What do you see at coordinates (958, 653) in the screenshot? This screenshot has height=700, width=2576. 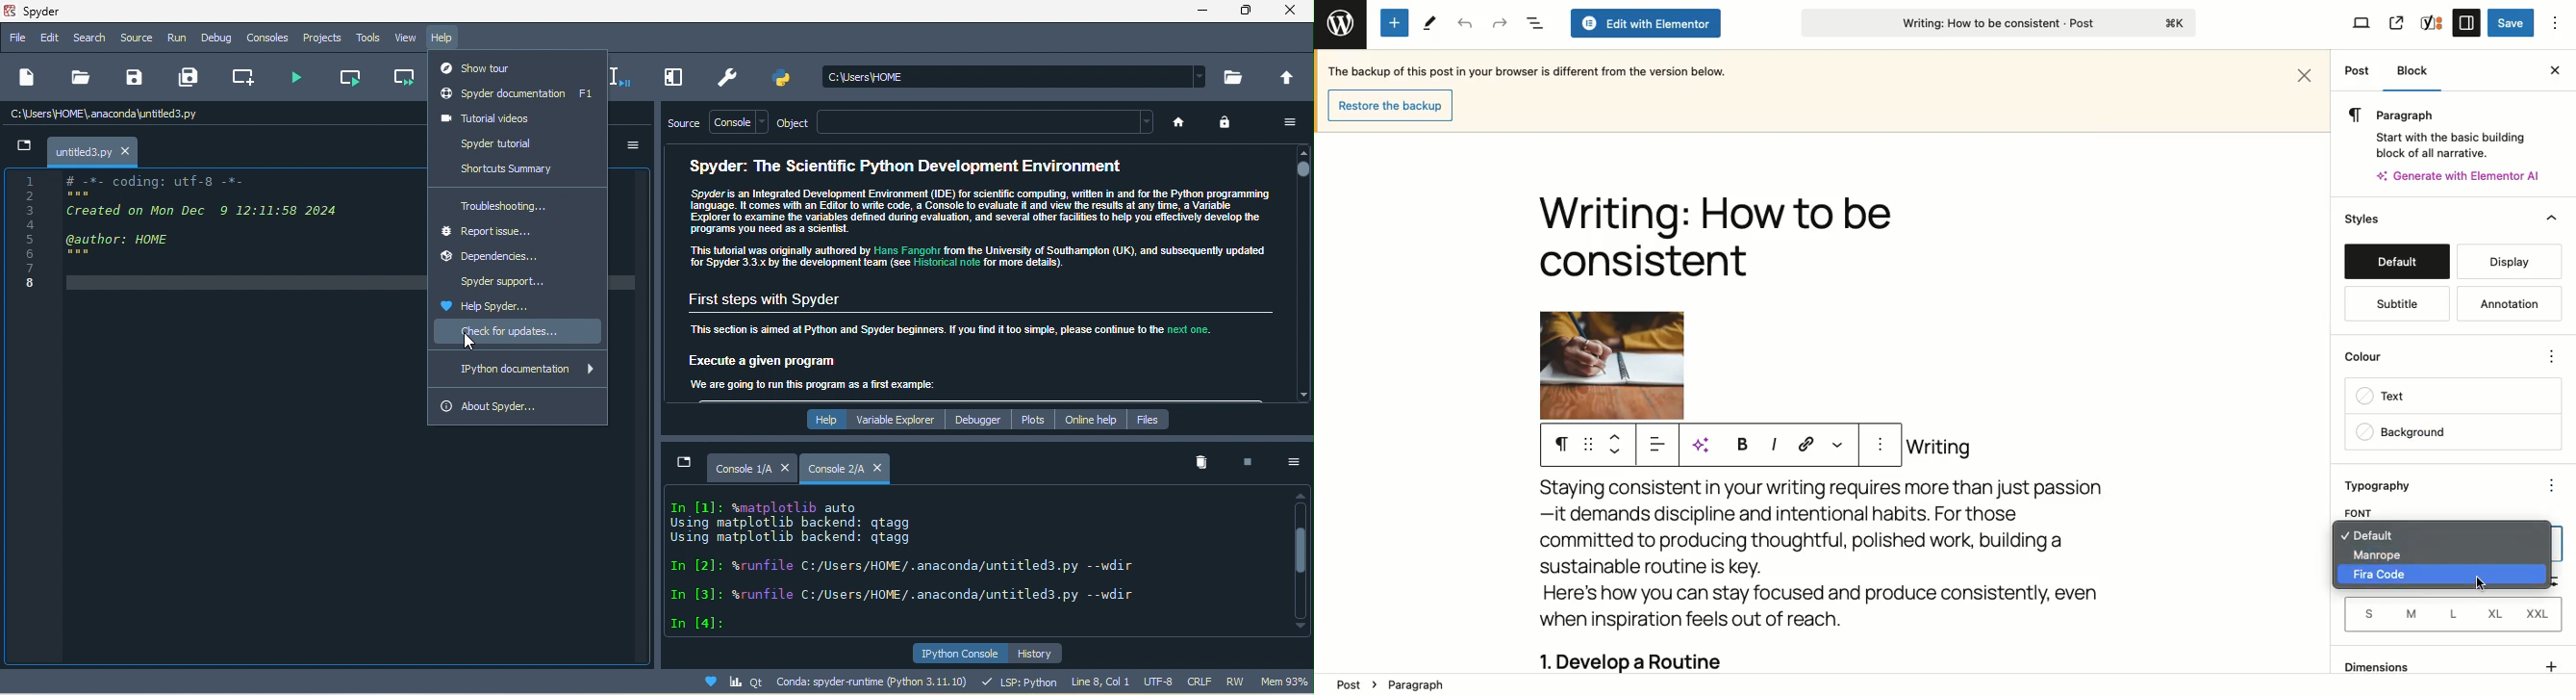 I see `ipython console` at bounding box center [958, 653].